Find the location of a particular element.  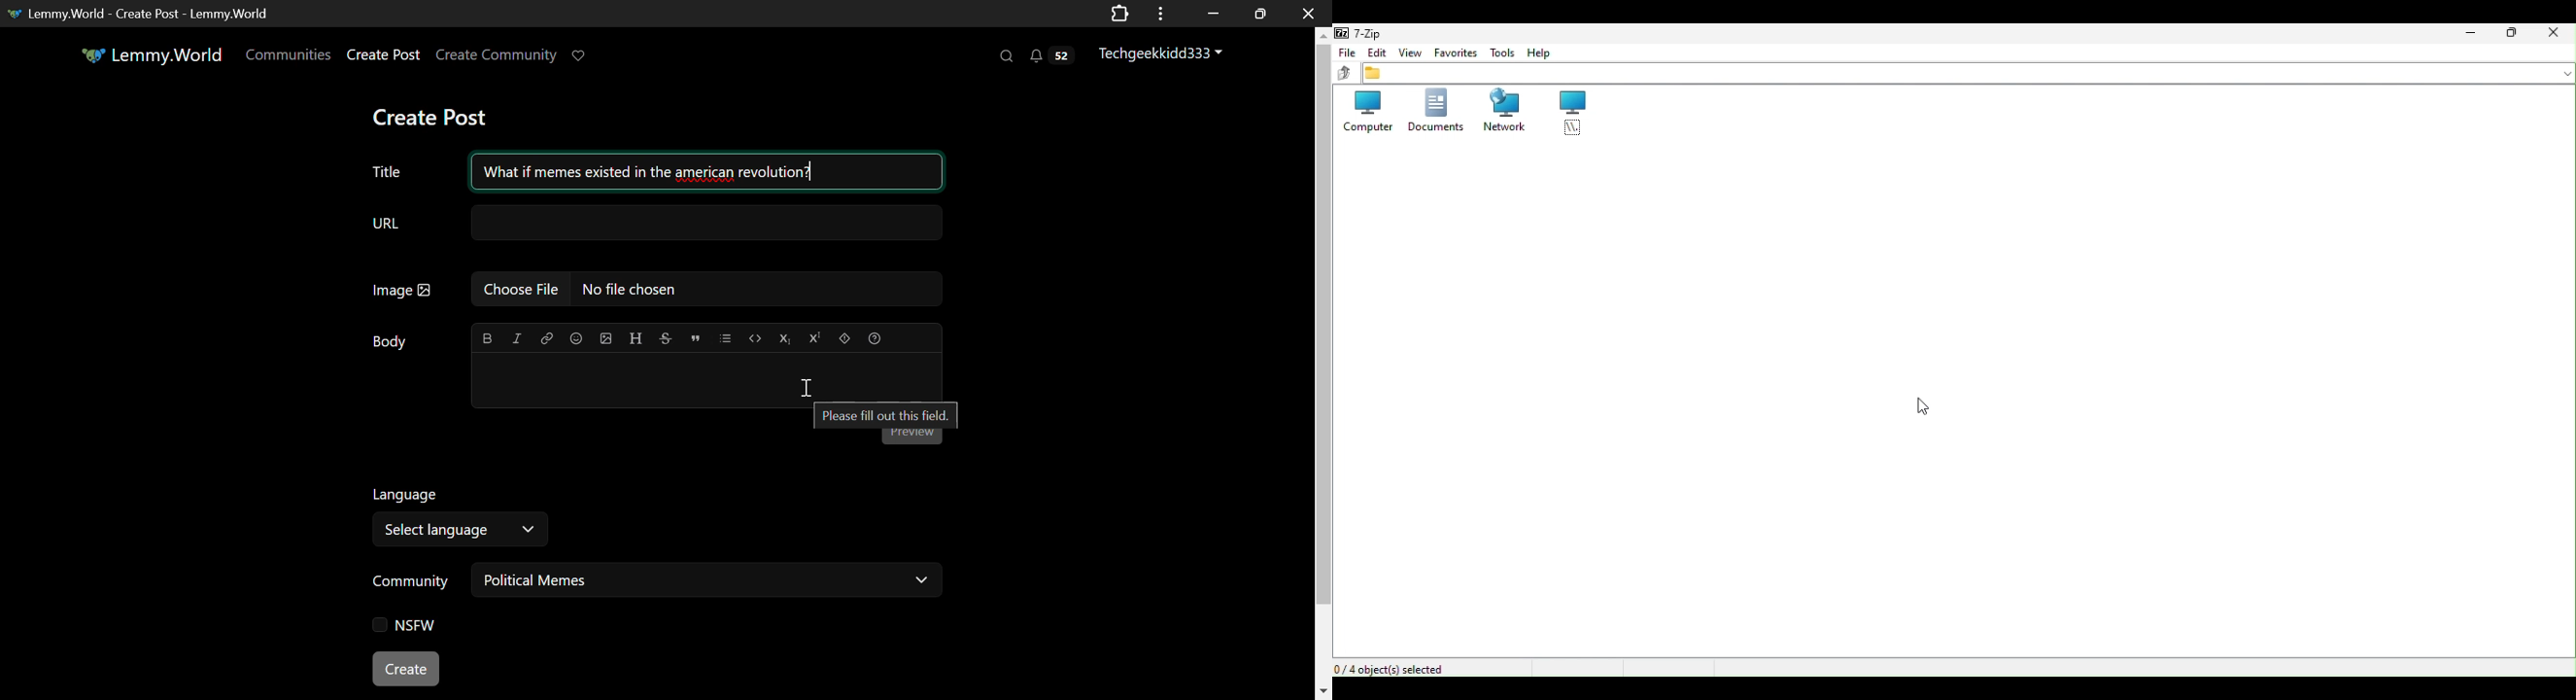

up is located at coordinates (1346, 76).